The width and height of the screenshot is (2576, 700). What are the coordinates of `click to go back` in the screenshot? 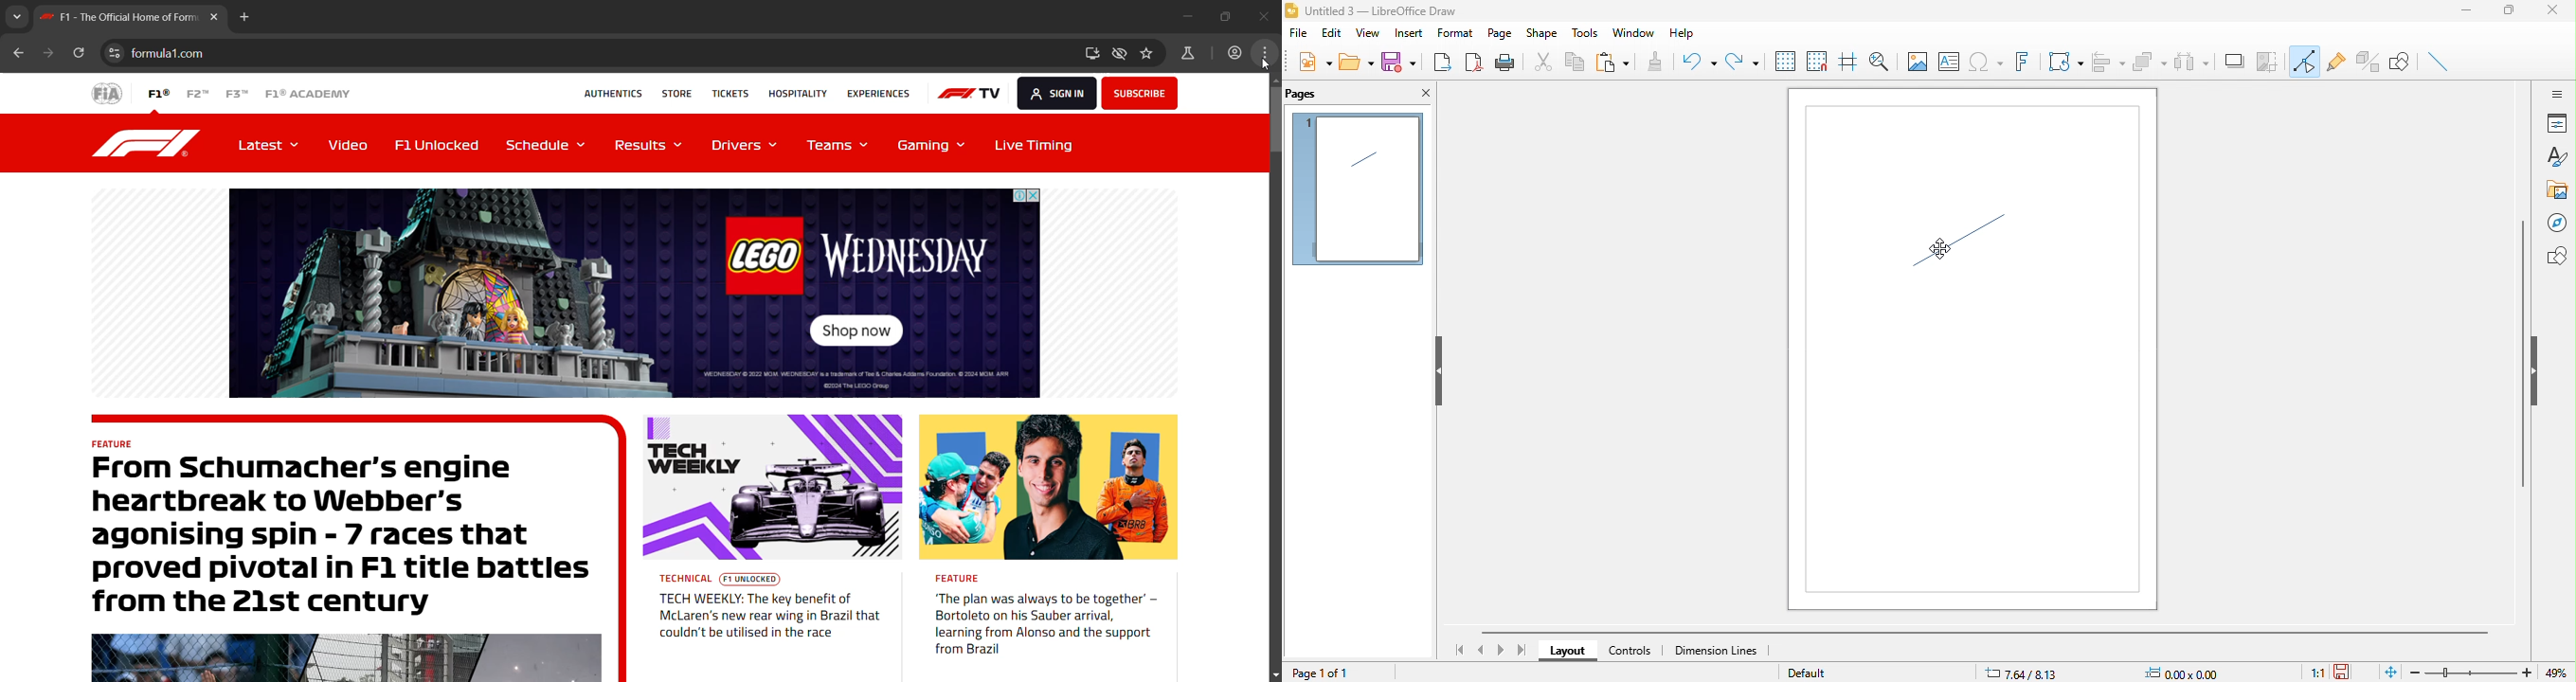 It's located at (19, 55).